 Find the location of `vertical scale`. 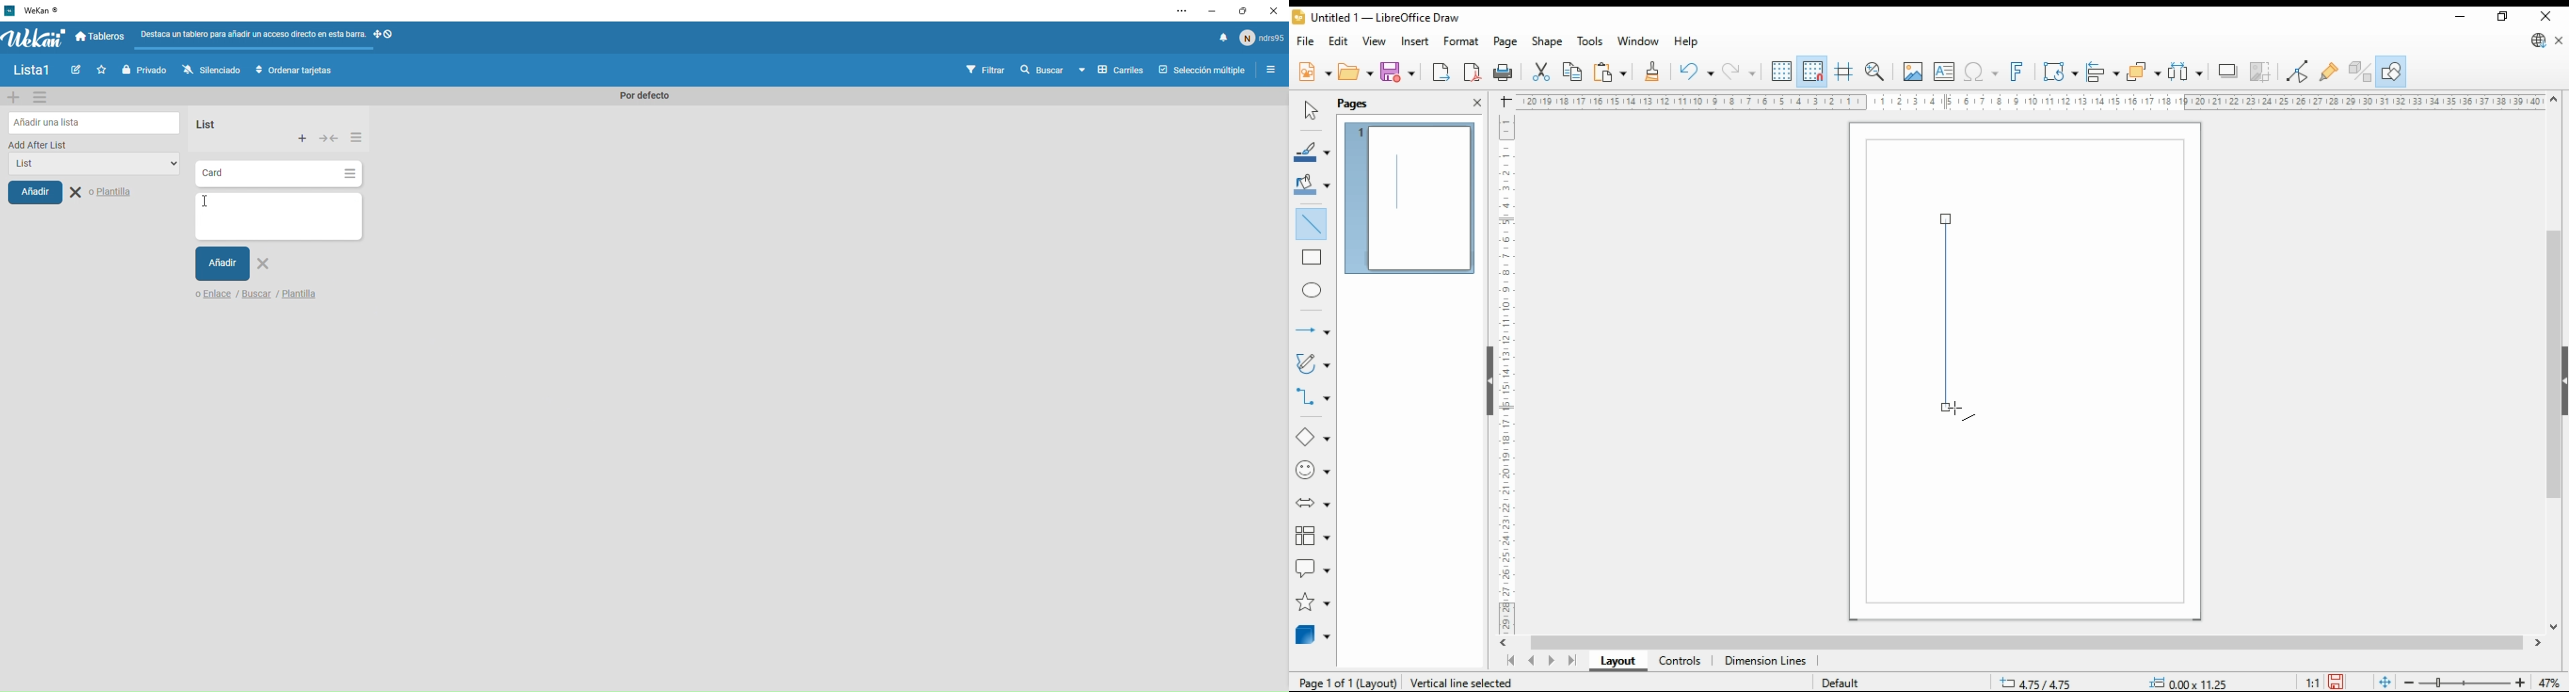

vertical scale is located at coordinates (1505, 370).